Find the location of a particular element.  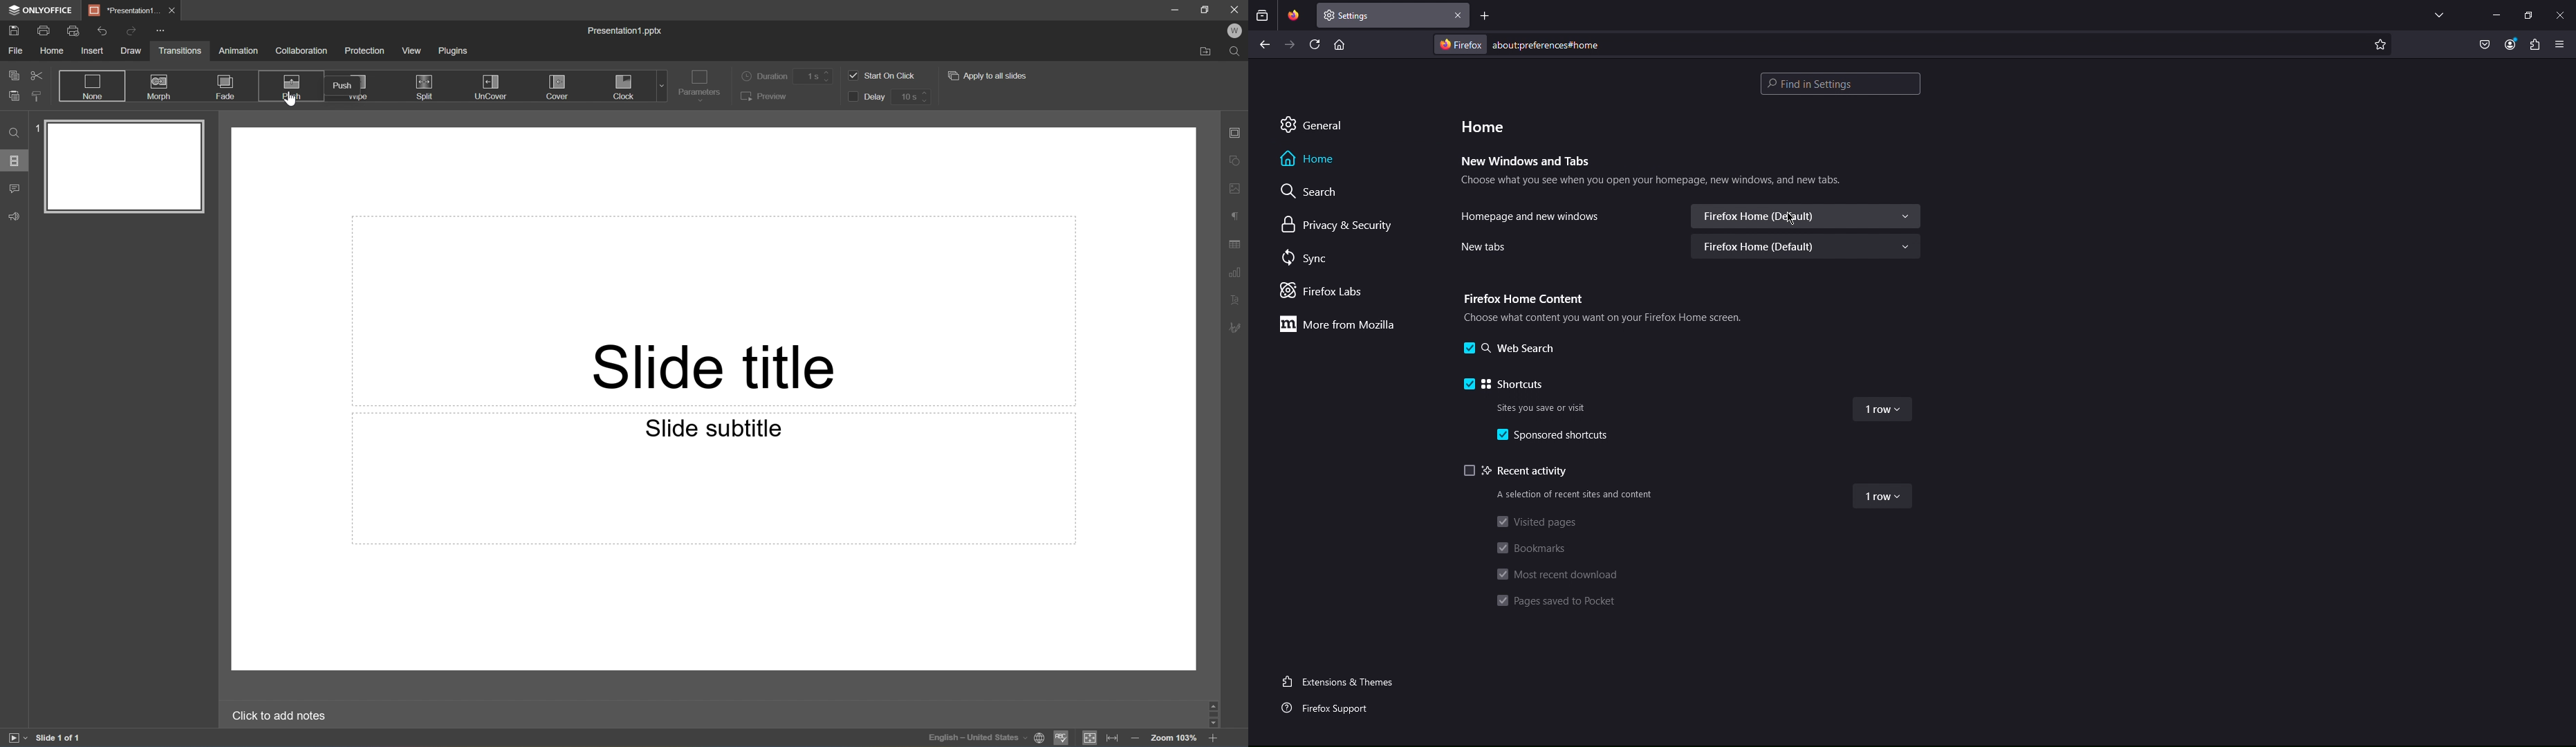

New tabs is located at coordinates (1485, 247).